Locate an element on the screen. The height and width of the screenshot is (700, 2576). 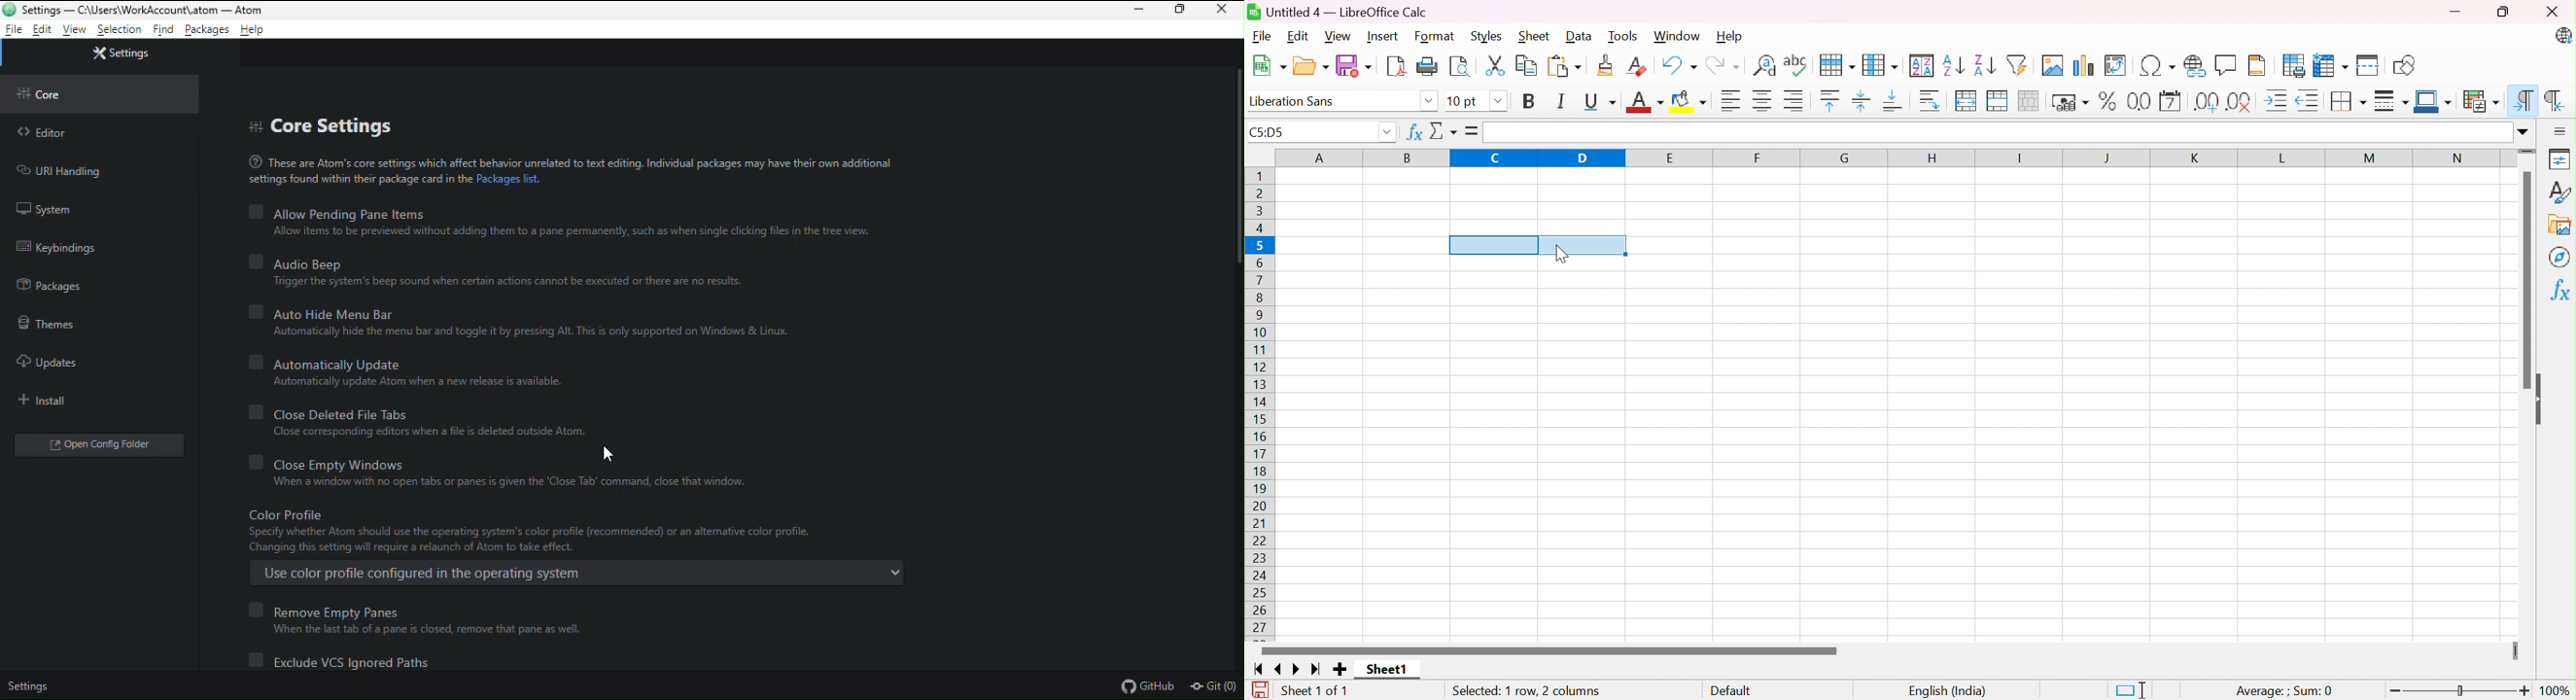
Help is located at coordinates (1731, 37).